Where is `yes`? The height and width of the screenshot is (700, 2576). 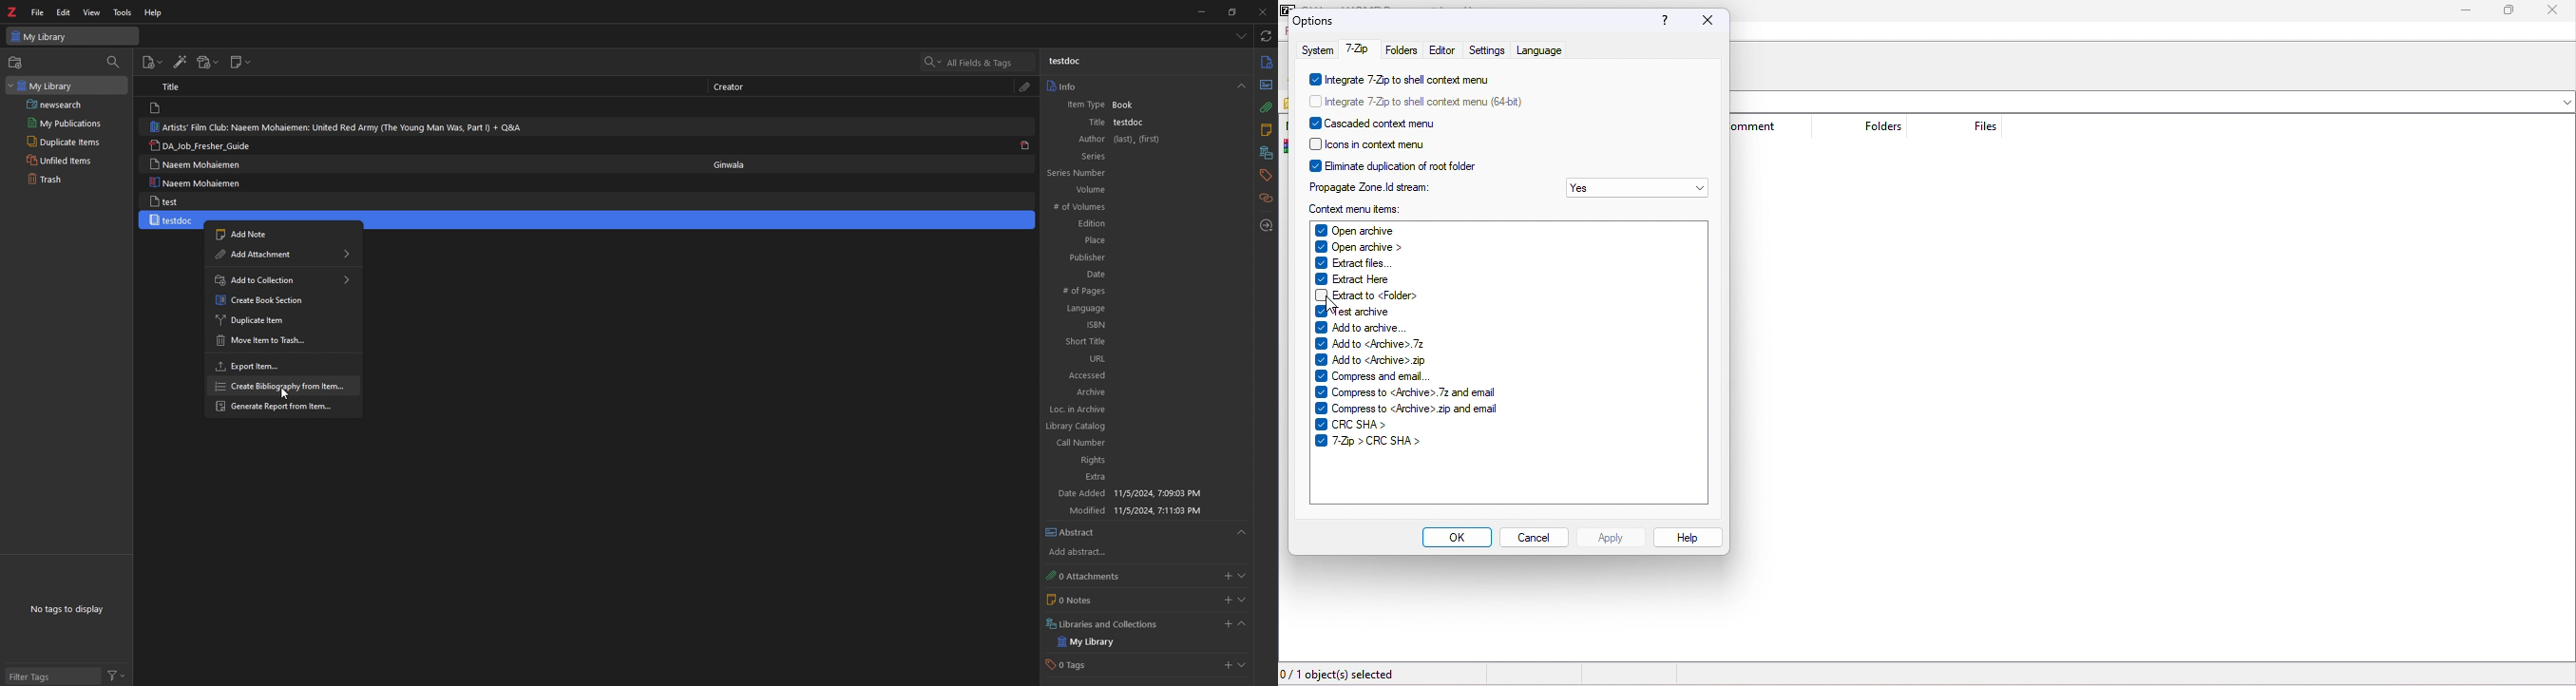 yes is located at coordinates (1638, 189).